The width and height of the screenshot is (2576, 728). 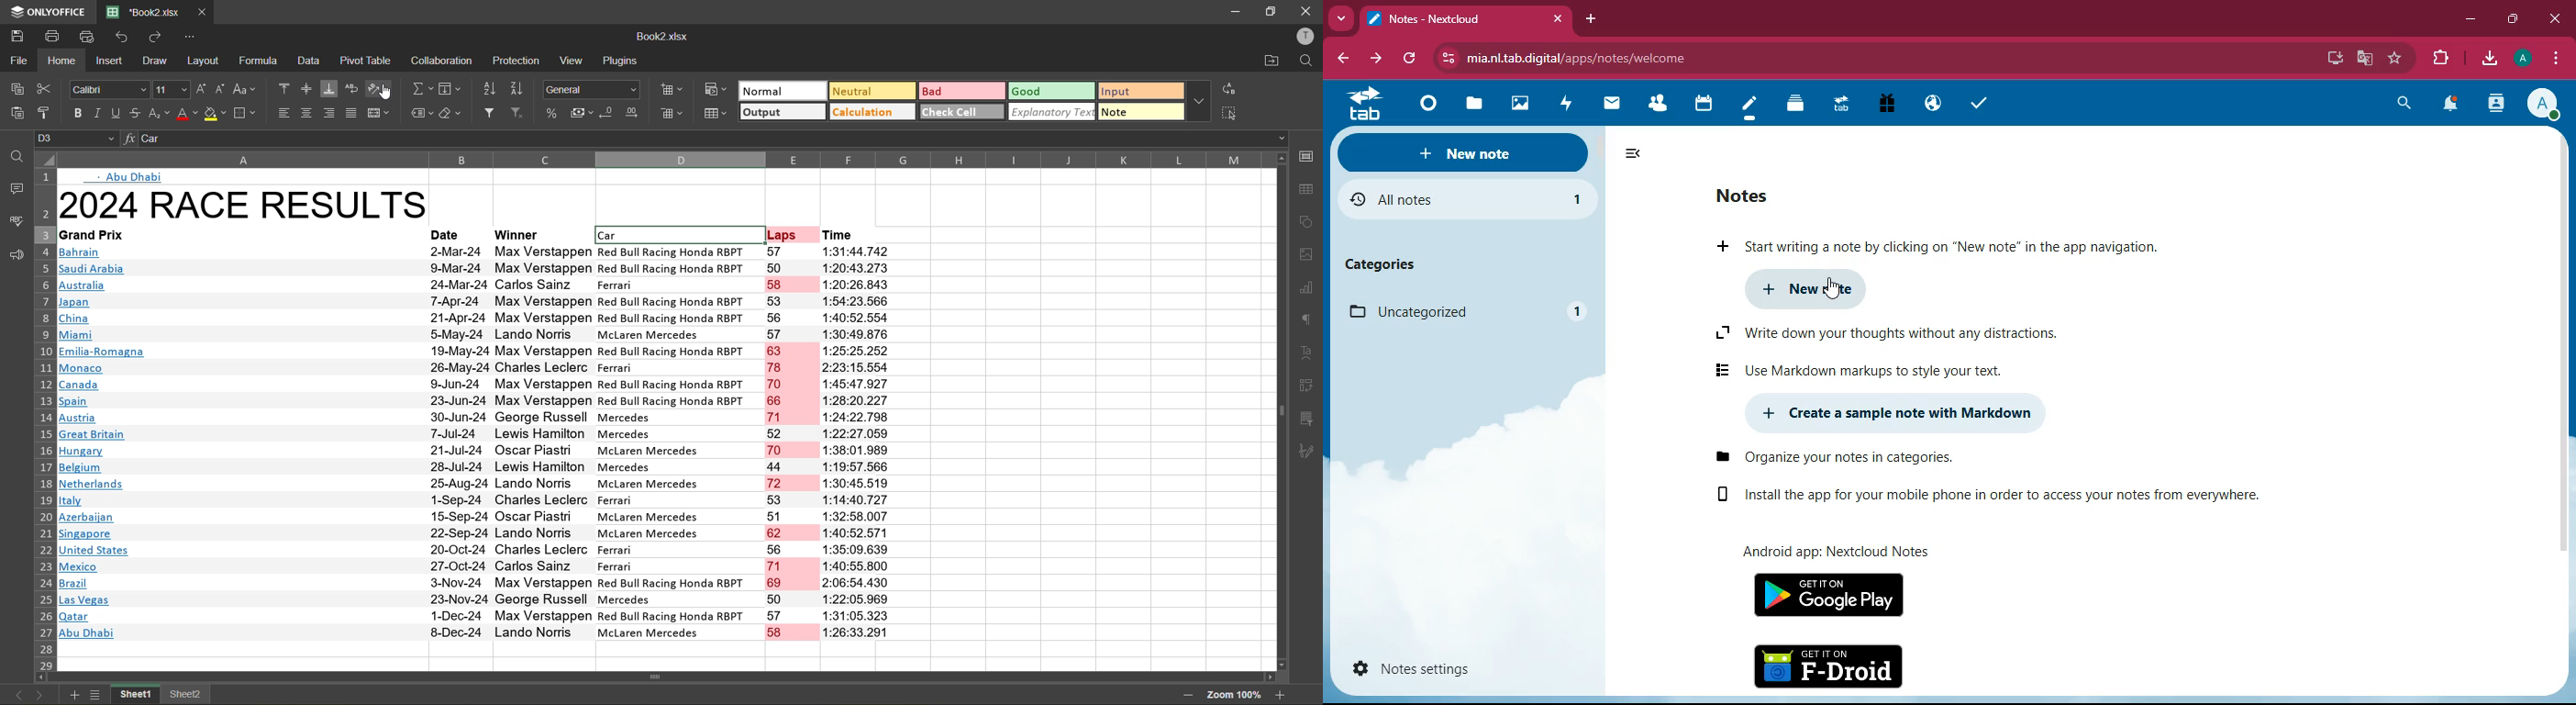 I want to click on notes settings, so click(x=1416, y=667).